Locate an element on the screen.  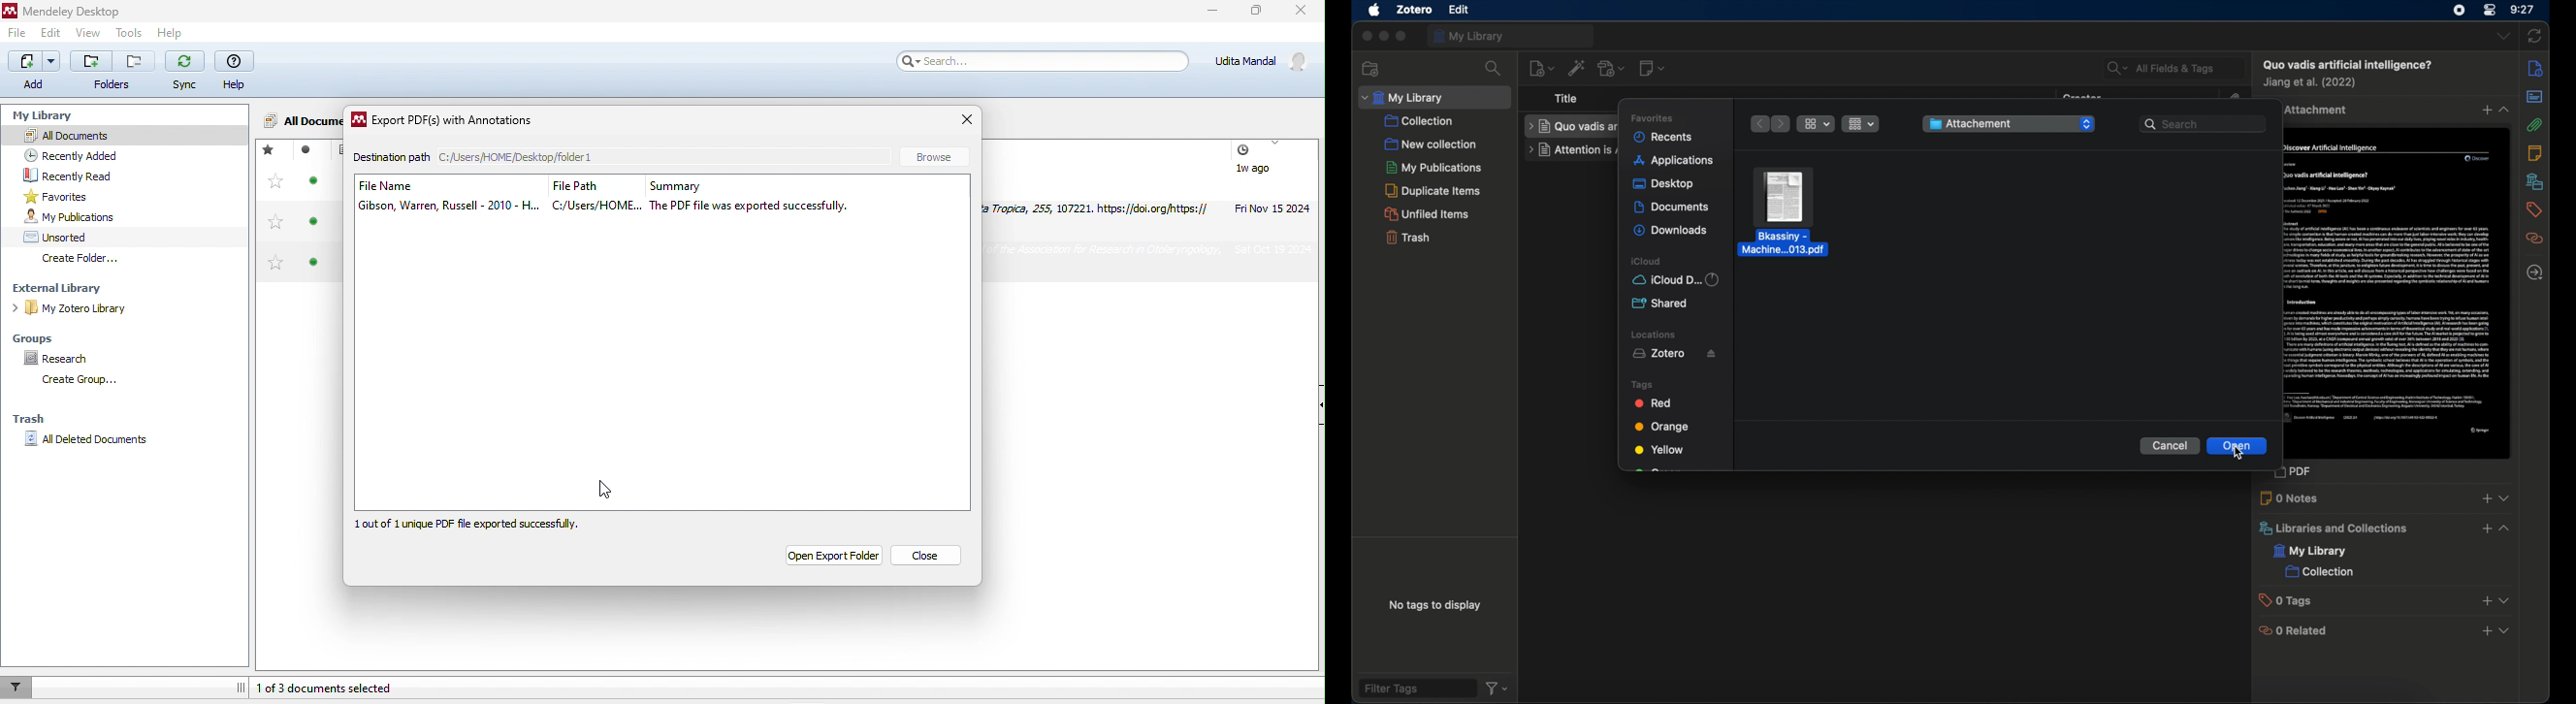
filter tags field is located at coordinates (1416, 688).